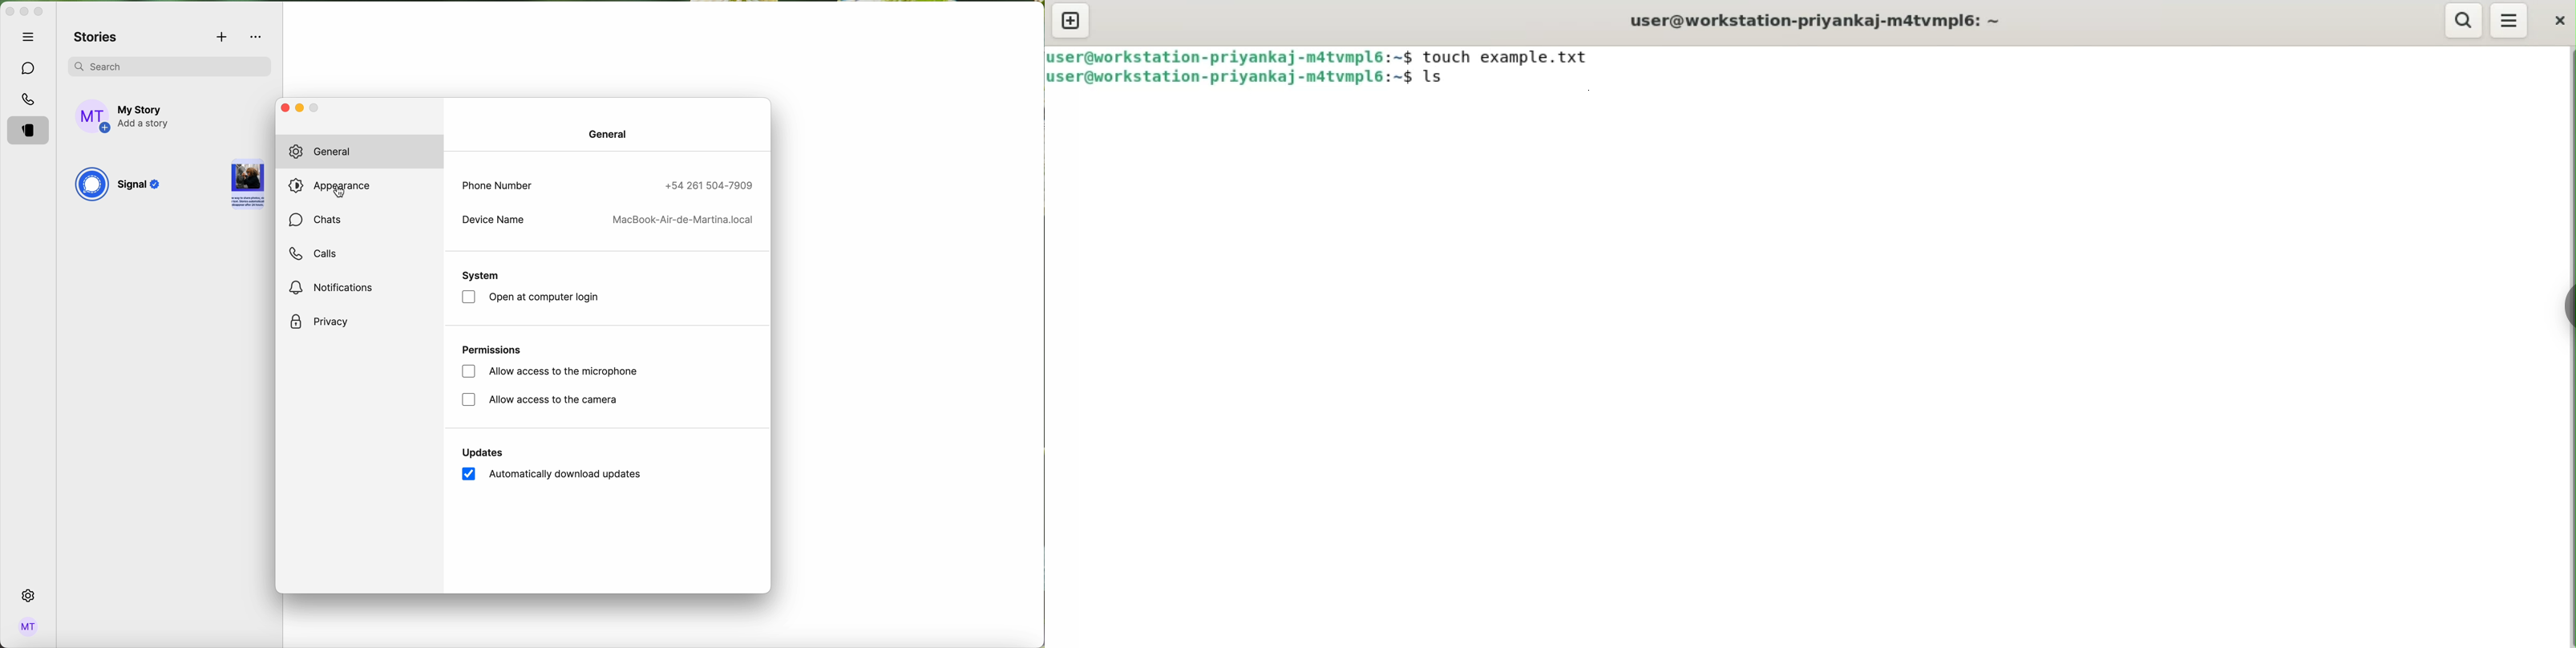 This screenshot has height=672, width=2576. What do you see at coordinates (482, 275) in the screenshot?
I see `system` at bounding box center [482, 275].